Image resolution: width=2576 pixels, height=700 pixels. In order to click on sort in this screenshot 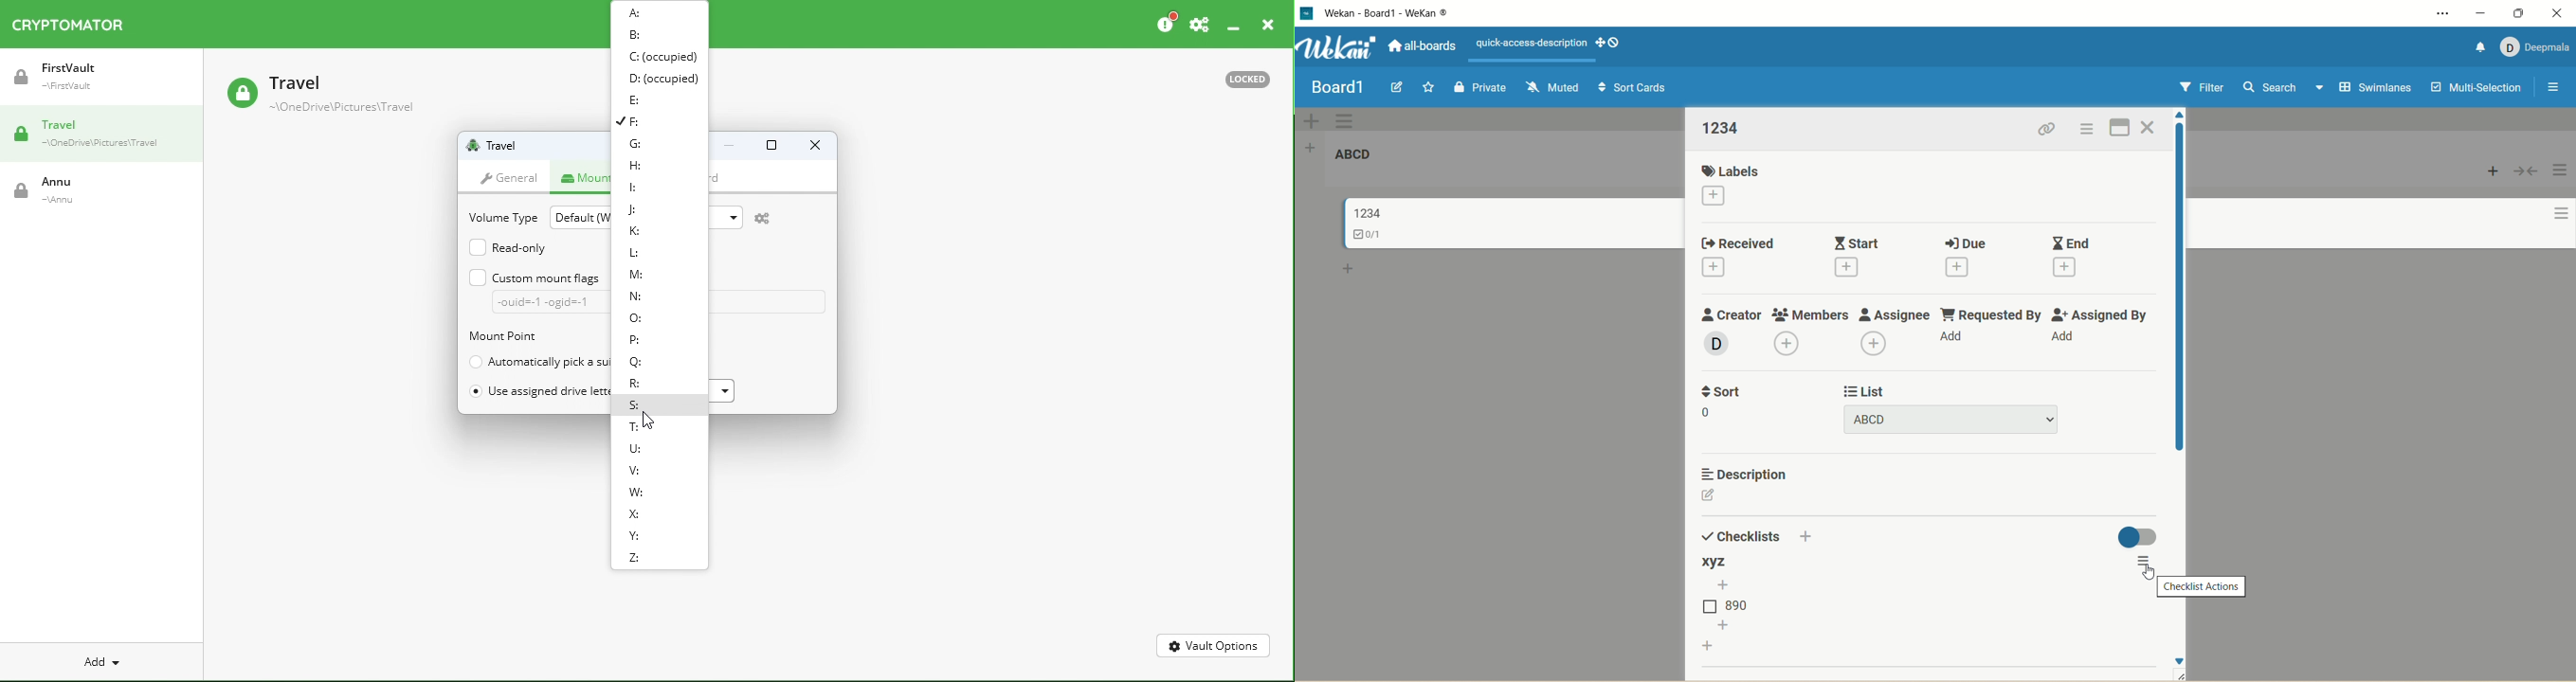, I will do `click(1719, 392)`.